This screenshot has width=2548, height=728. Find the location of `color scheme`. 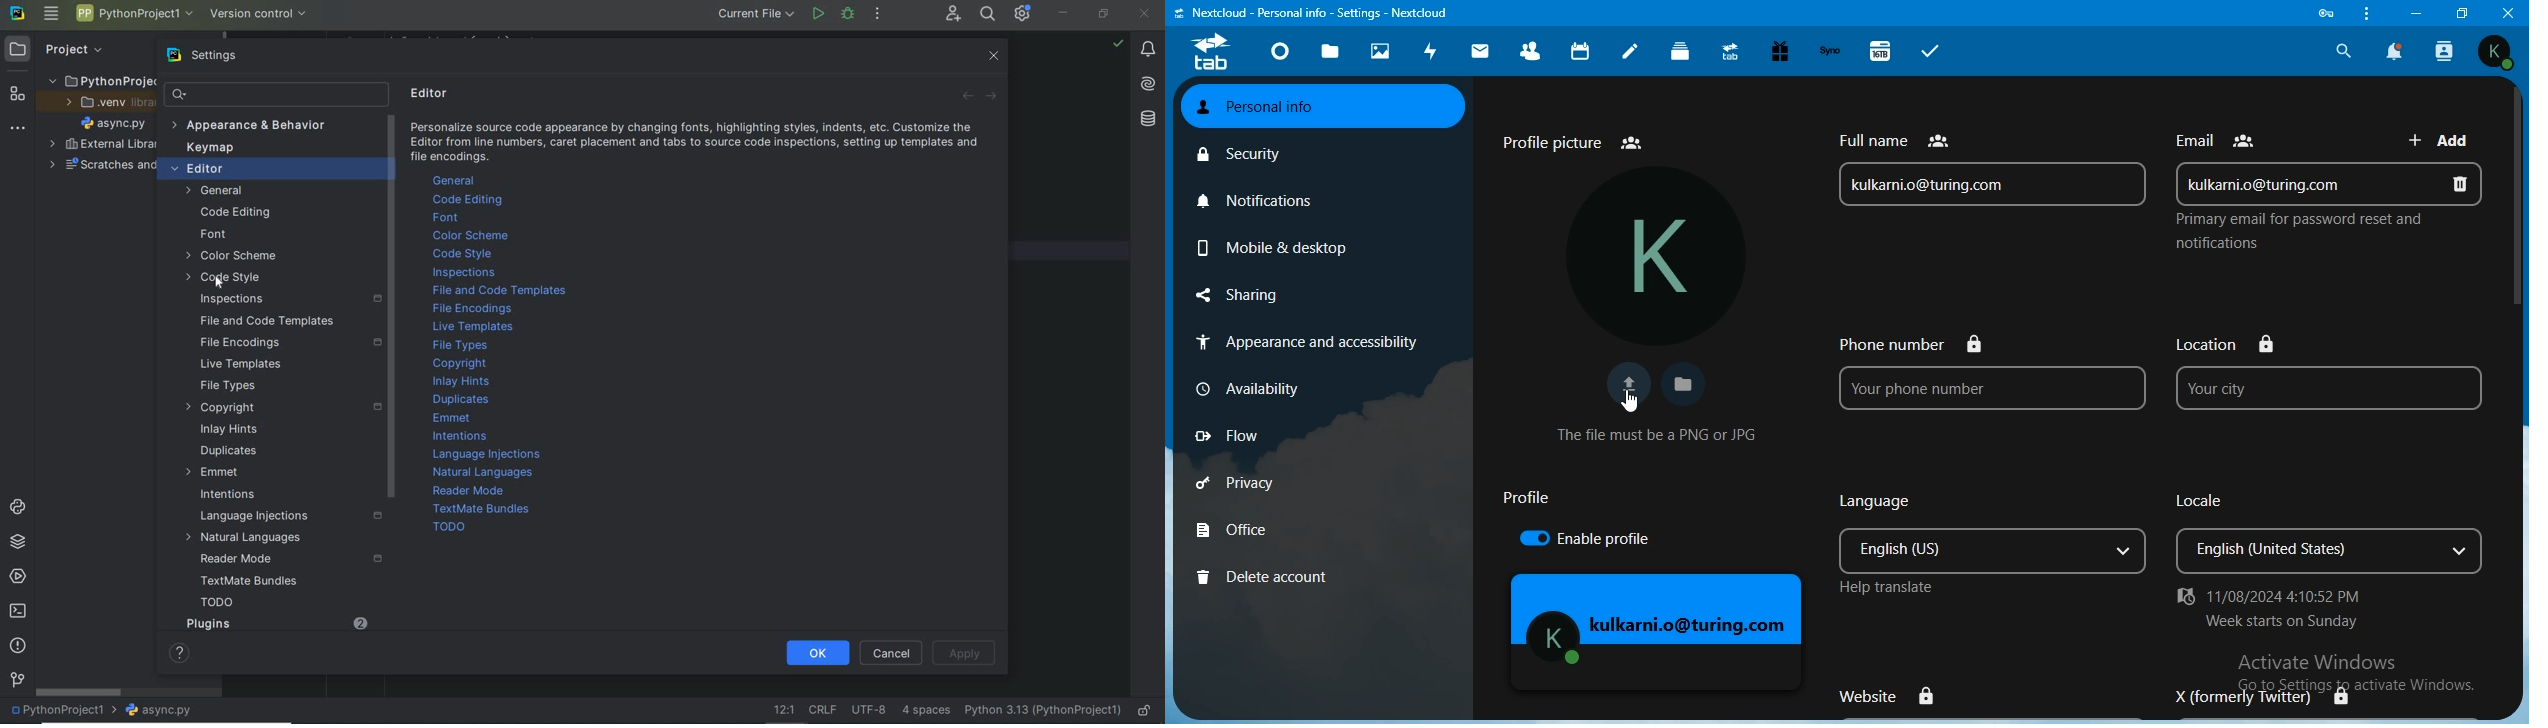

color scheme is located at coordinates (233, 257).